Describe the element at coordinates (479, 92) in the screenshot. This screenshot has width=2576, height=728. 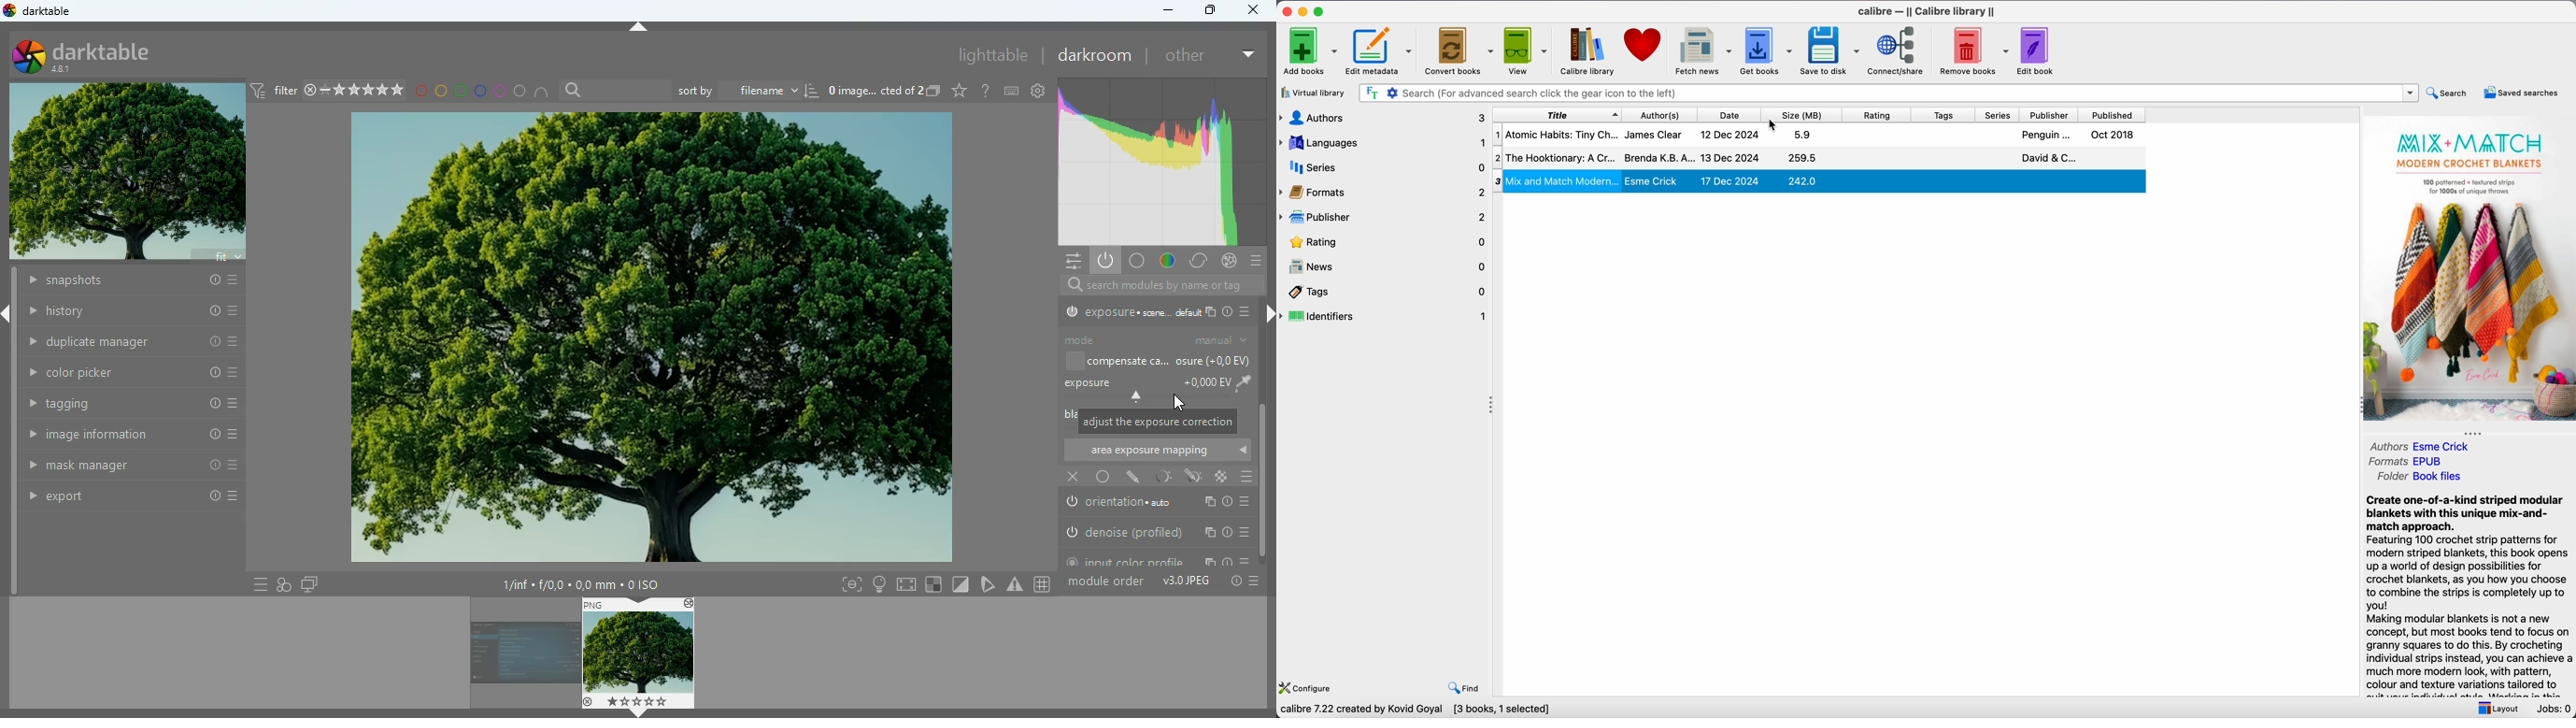
I see `blue` at that location.